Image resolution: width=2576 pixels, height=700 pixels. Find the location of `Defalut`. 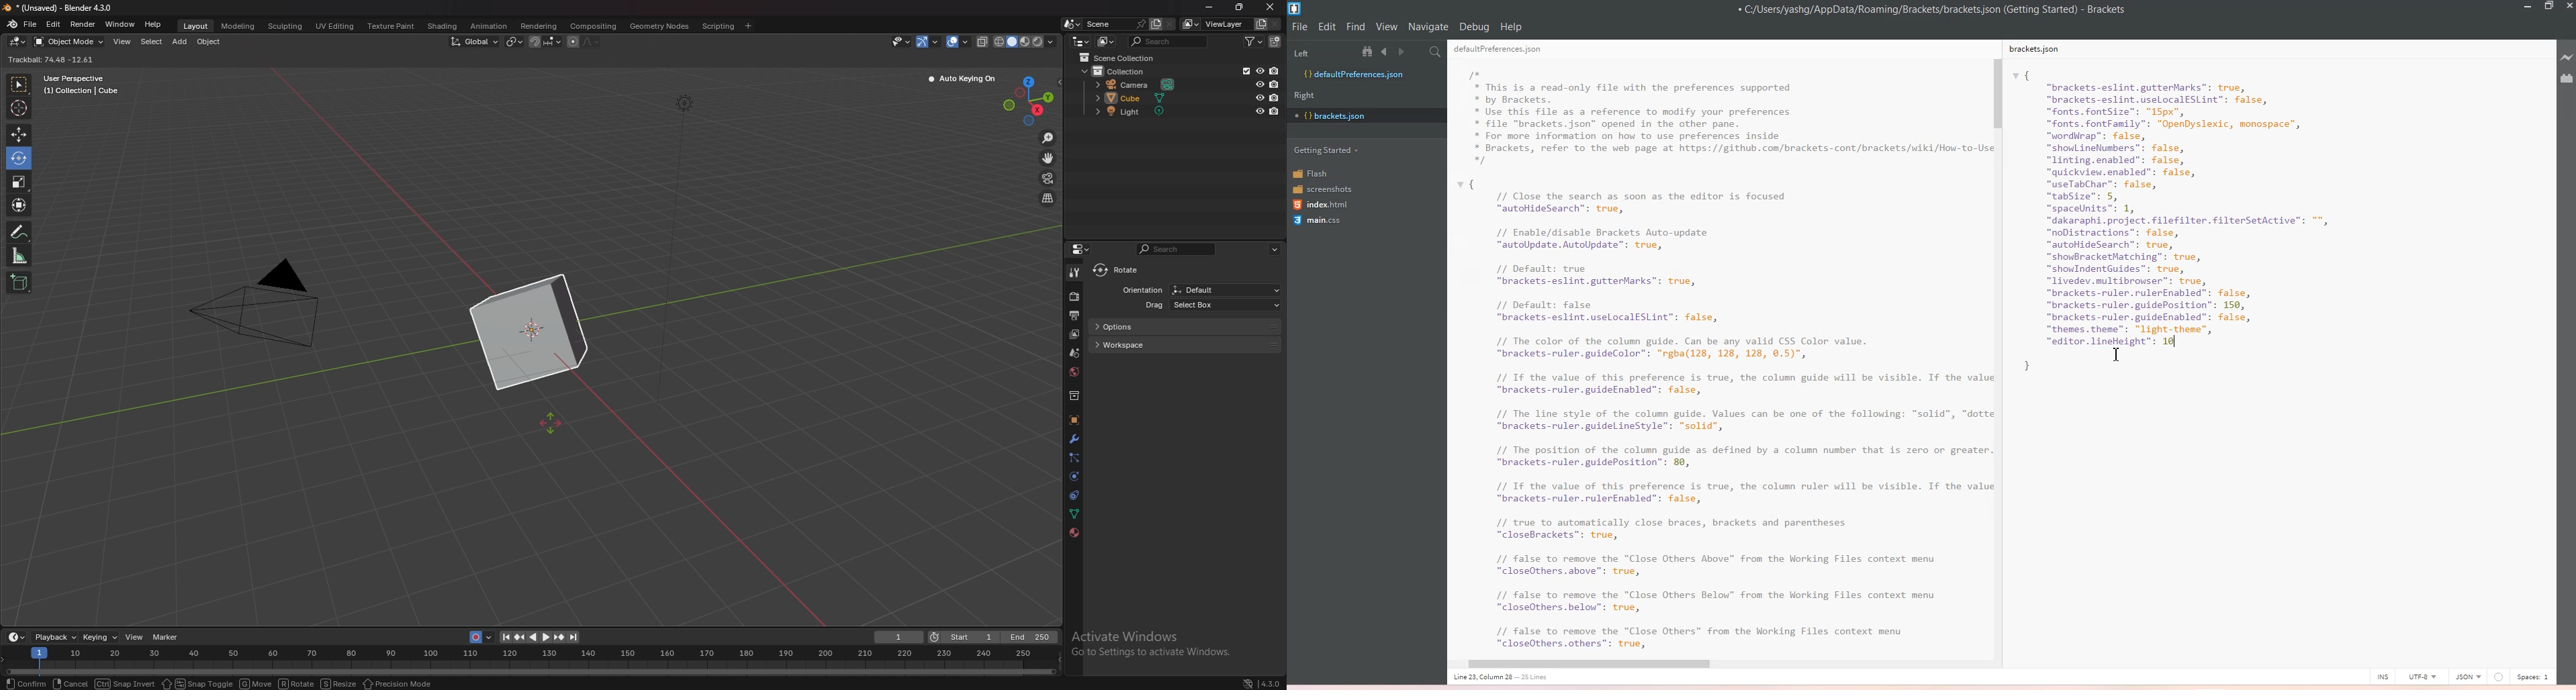

Defalut is located at coordinates (1226, 289).